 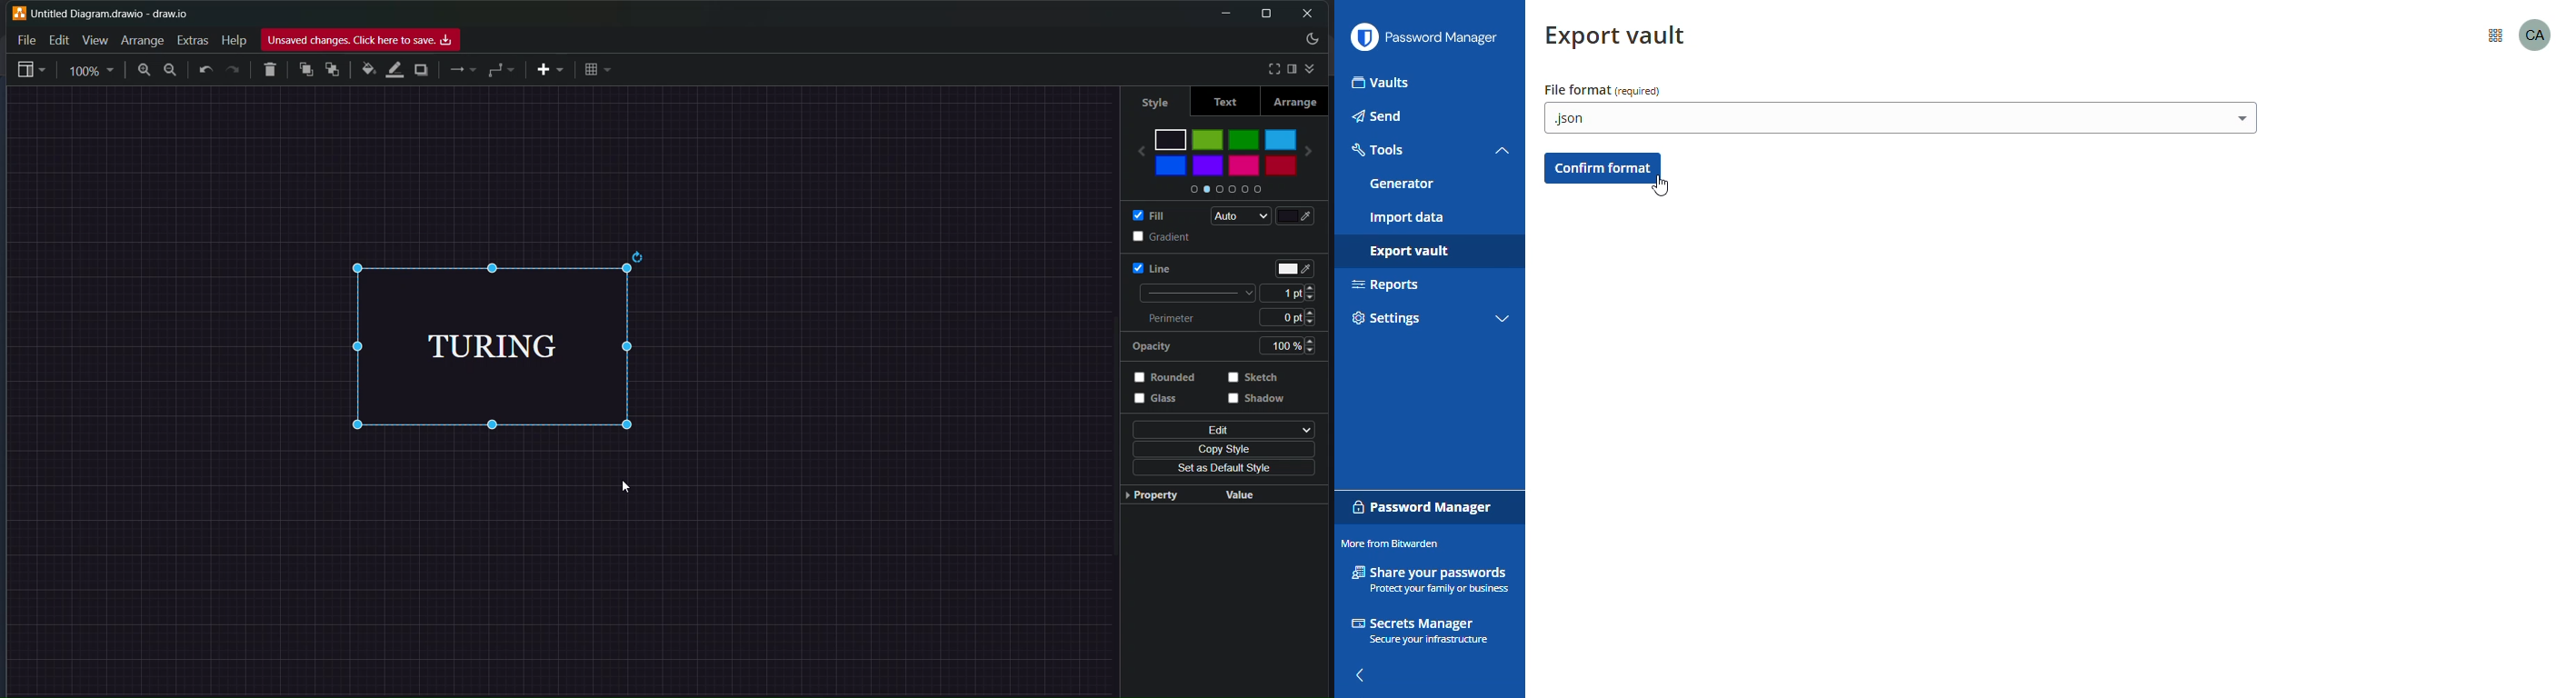 What do you see at coordinates (95, 40) in the screenshot?
I see `View` at bounding box center [95, 40].